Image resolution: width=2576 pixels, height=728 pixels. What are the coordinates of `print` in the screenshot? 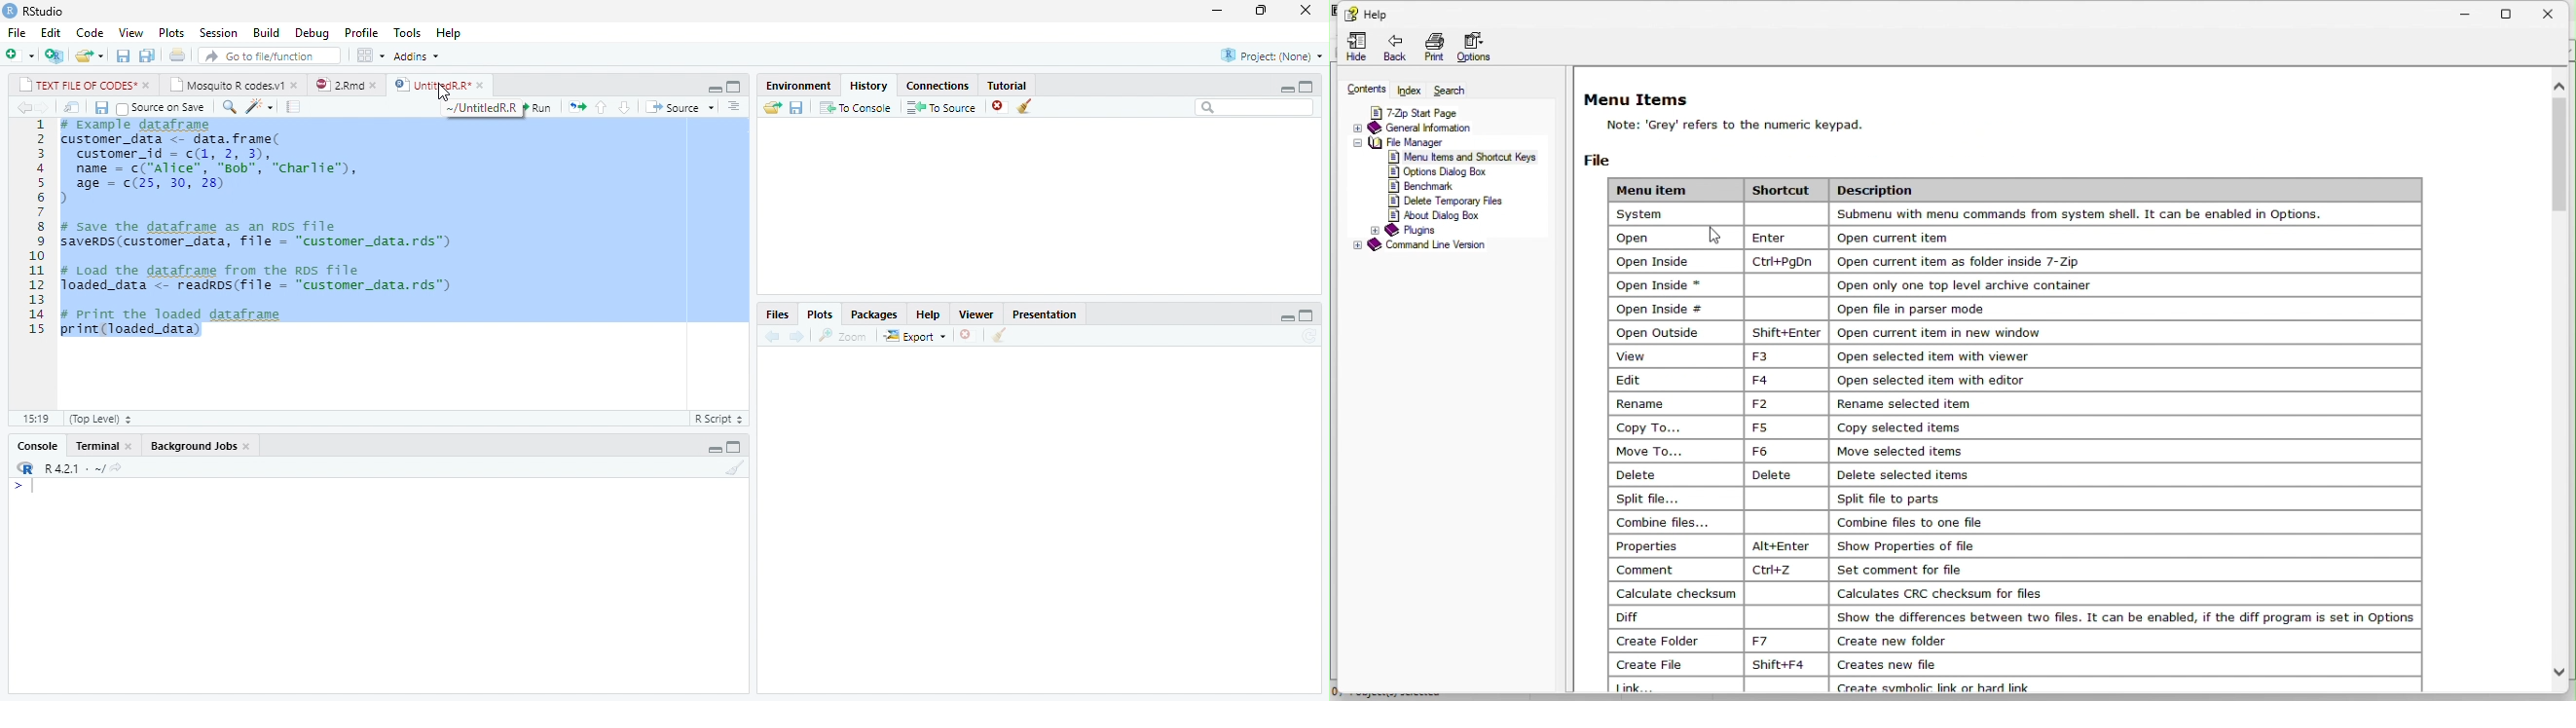 It's located at (176, 55).